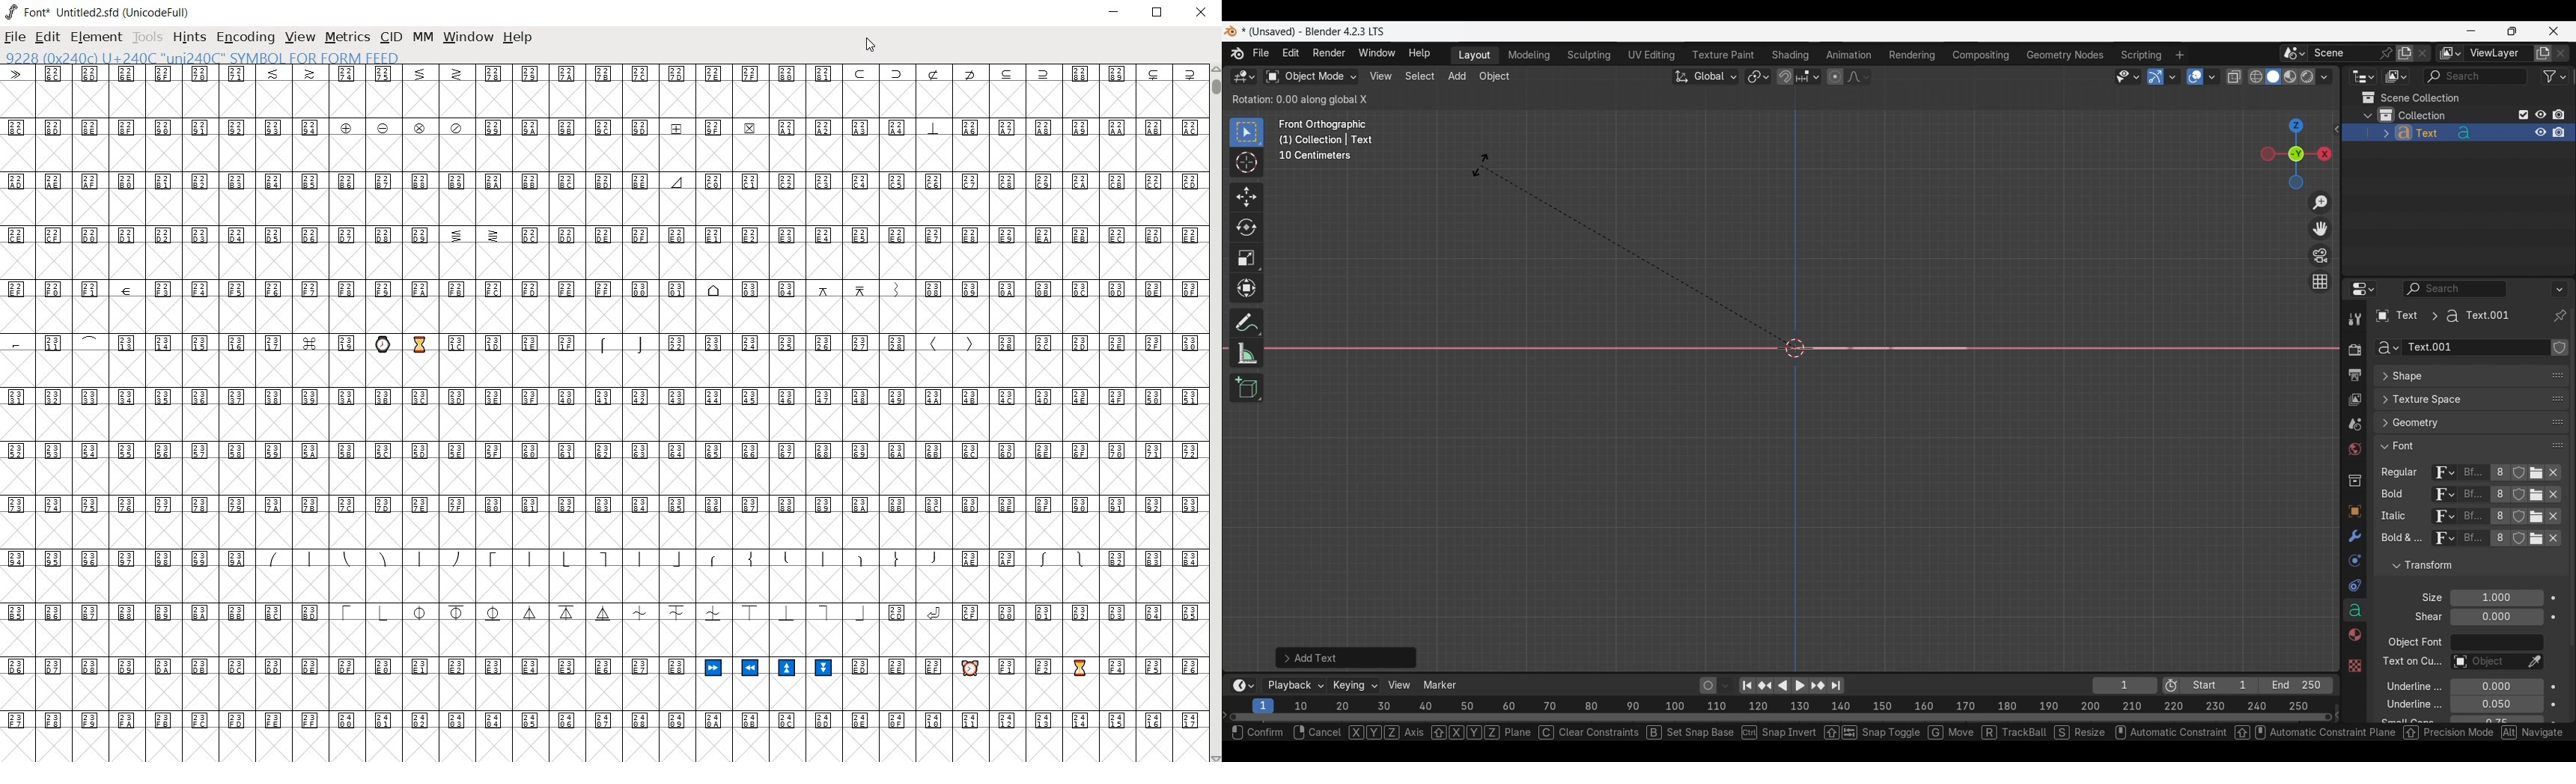  What do you see at coordinates (2396, 77) in the screenshot?
I see `Display mode` at bounding box center [2396, 77].